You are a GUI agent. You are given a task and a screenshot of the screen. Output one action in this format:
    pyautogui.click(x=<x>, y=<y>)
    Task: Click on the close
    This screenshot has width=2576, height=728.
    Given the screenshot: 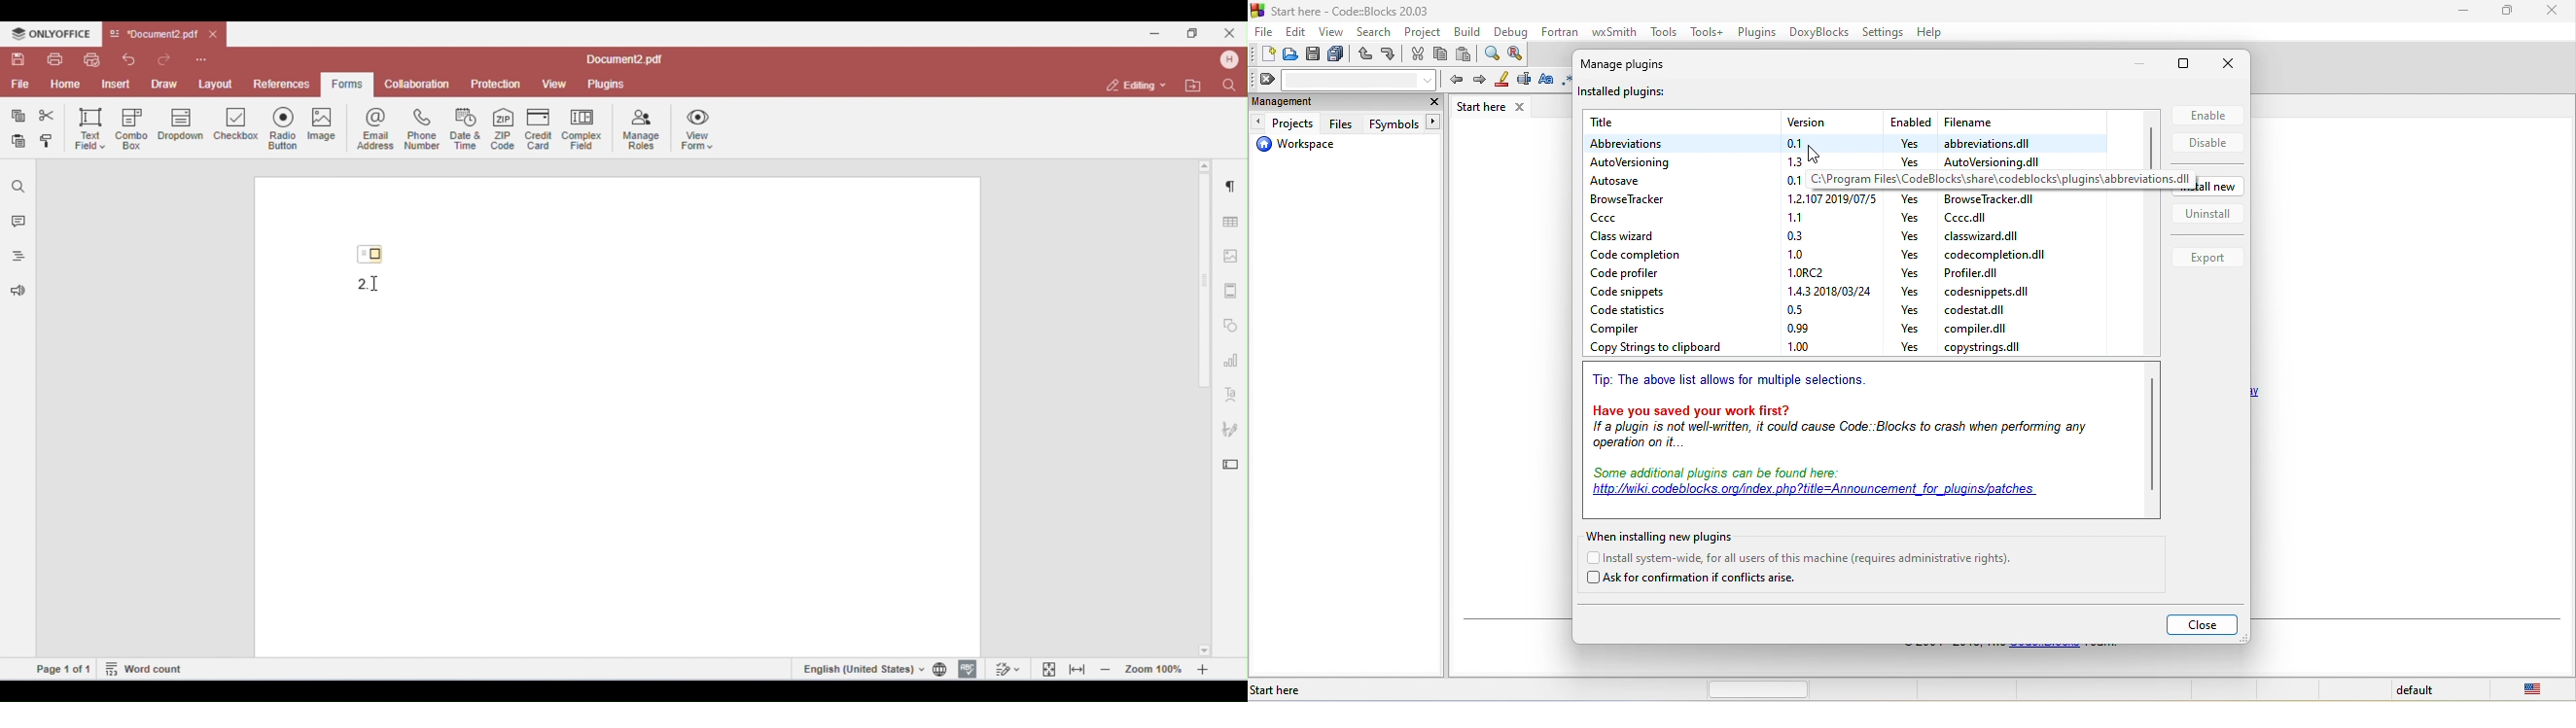 What is the action you would take?
    pyautogui.click(x=2552, y=12)
    